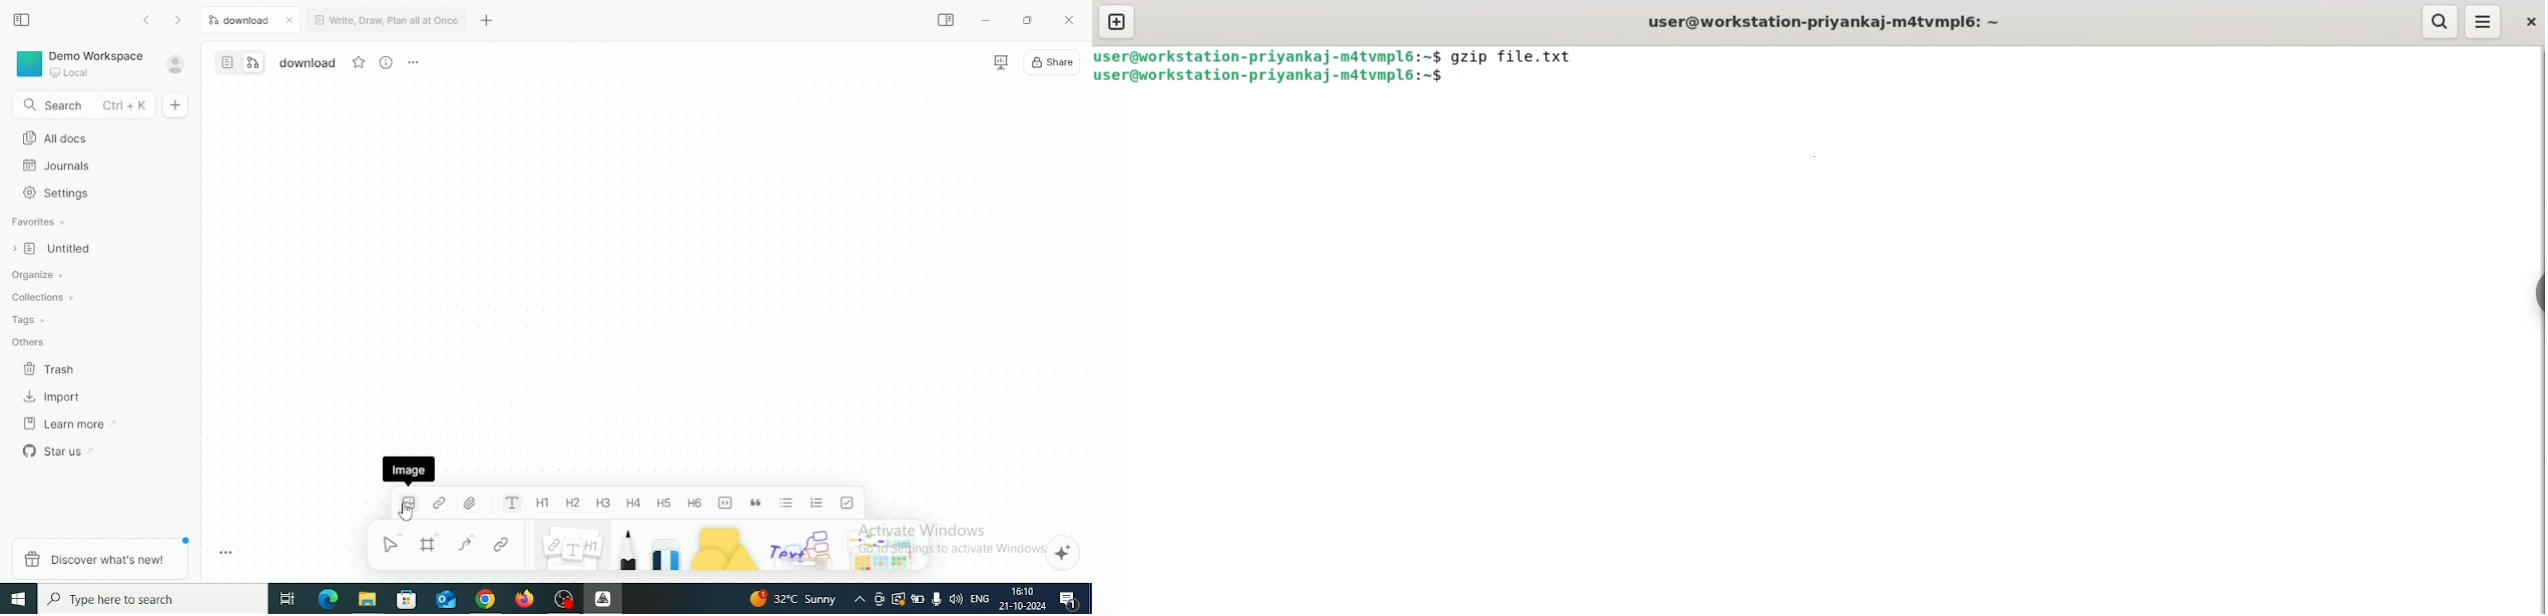 The width and height of the screenshot is (2548, 616). Describe the element at coordinates (53, 139) in the screenshot. I see `All docs` at that location.